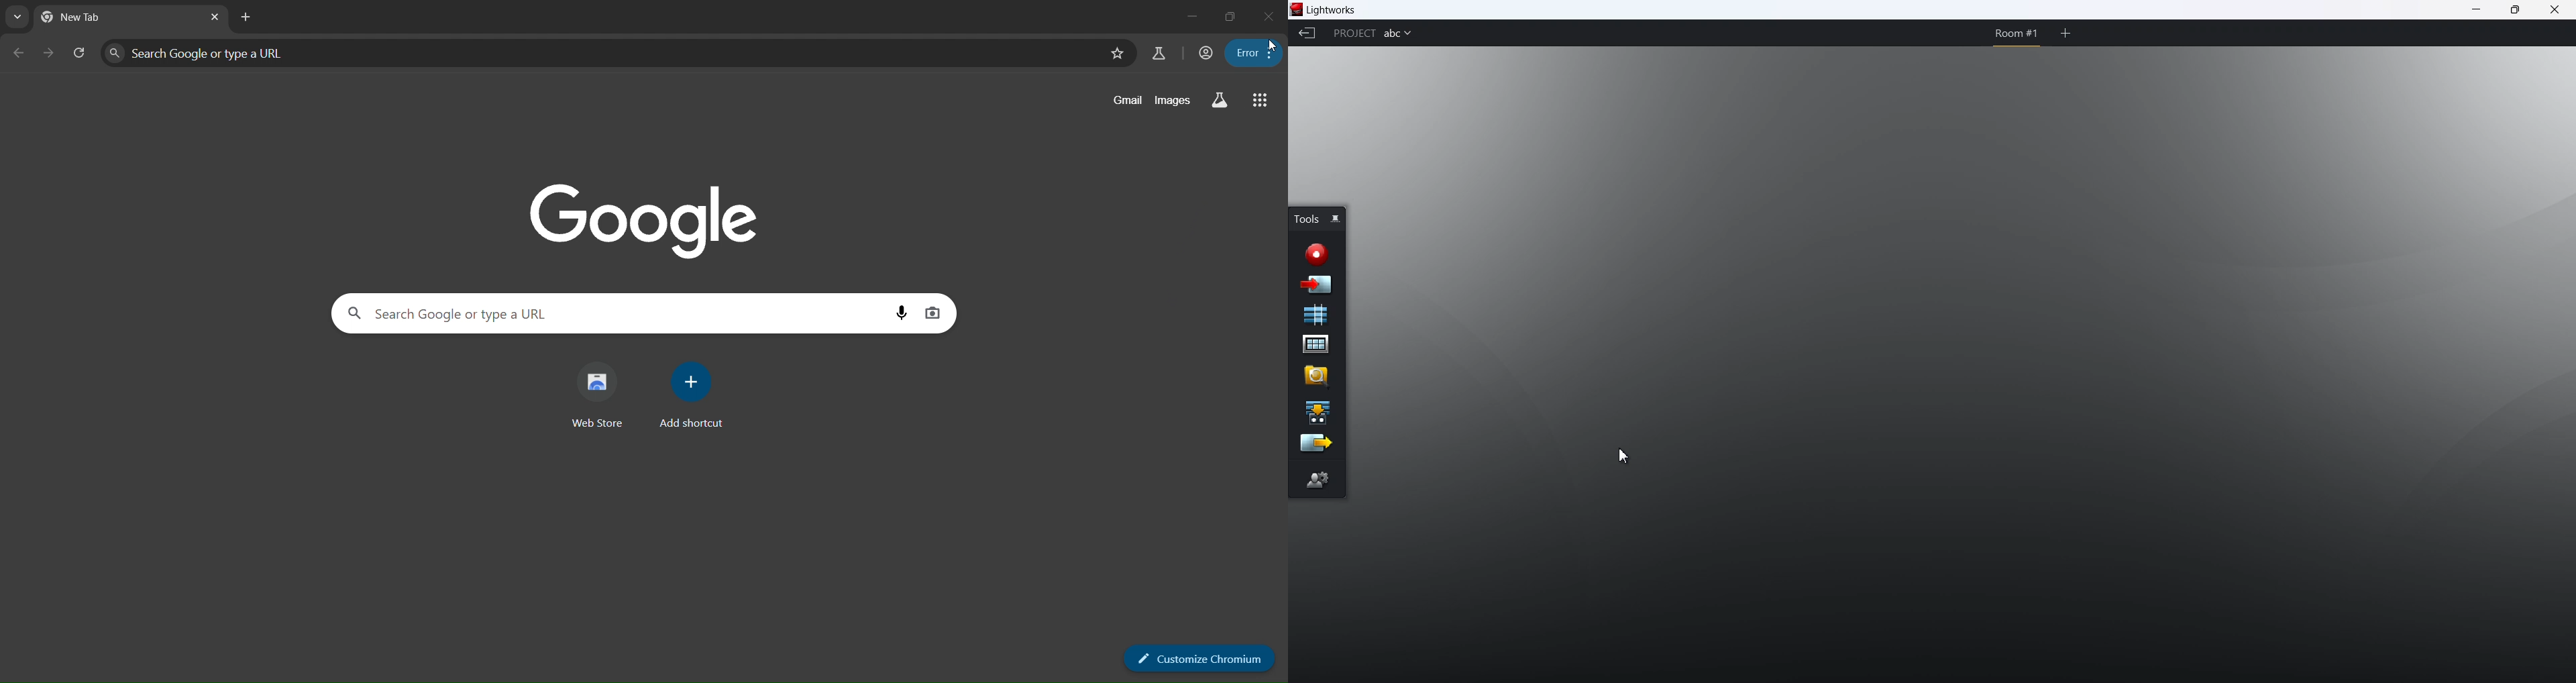 This screenshot has height=700, width=2576. I want to click on find, so click(1316, 376).